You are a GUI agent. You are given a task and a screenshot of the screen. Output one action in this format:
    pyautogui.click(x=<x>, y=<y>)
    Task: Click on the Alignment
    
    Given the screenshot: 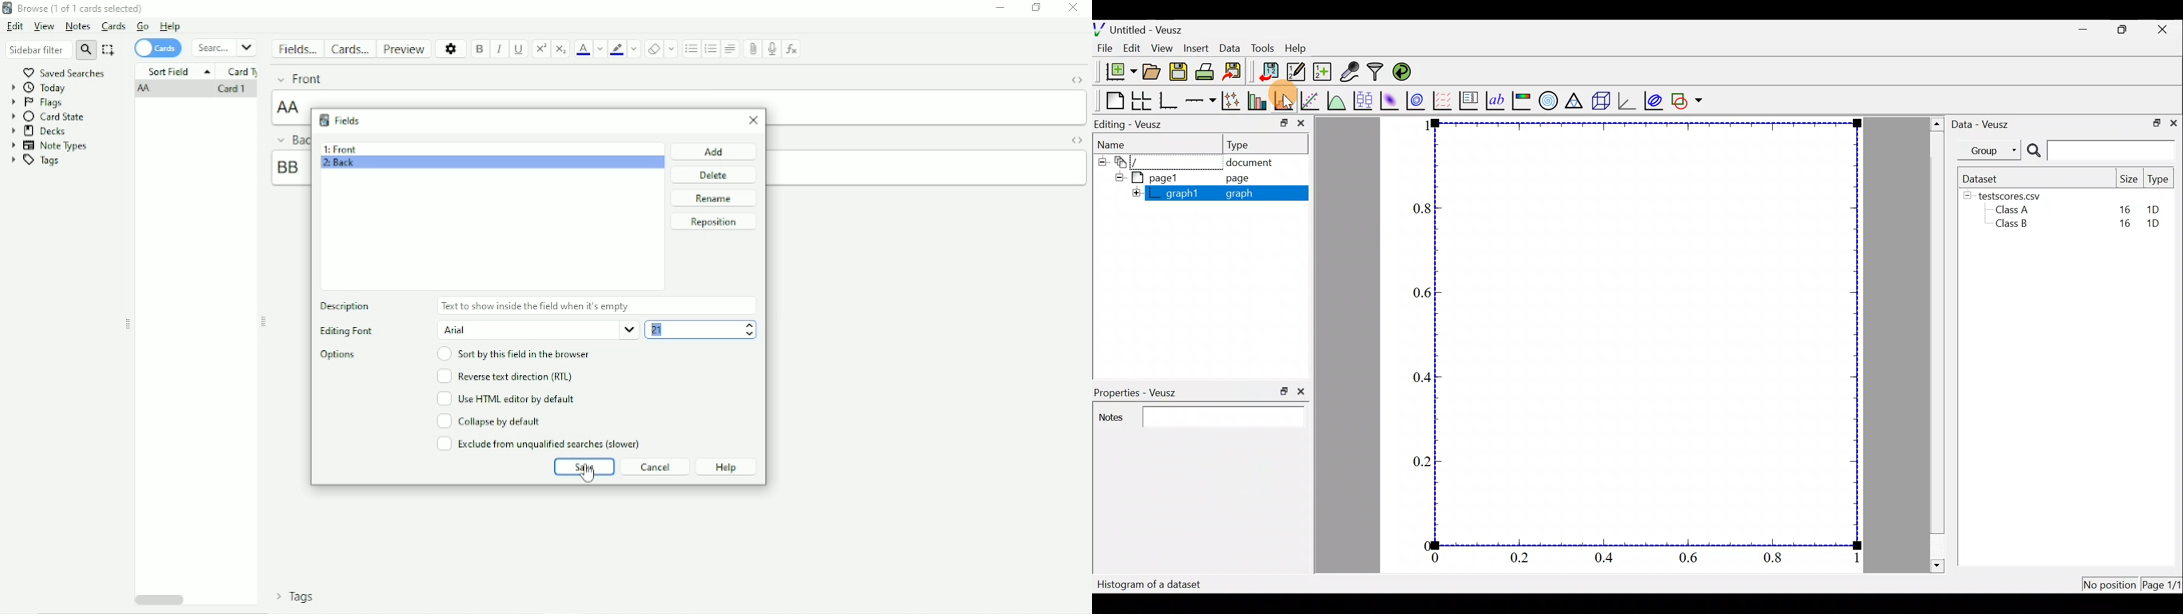 What is the action you would take?
    pyautogui.click(x=731, y=48)
    